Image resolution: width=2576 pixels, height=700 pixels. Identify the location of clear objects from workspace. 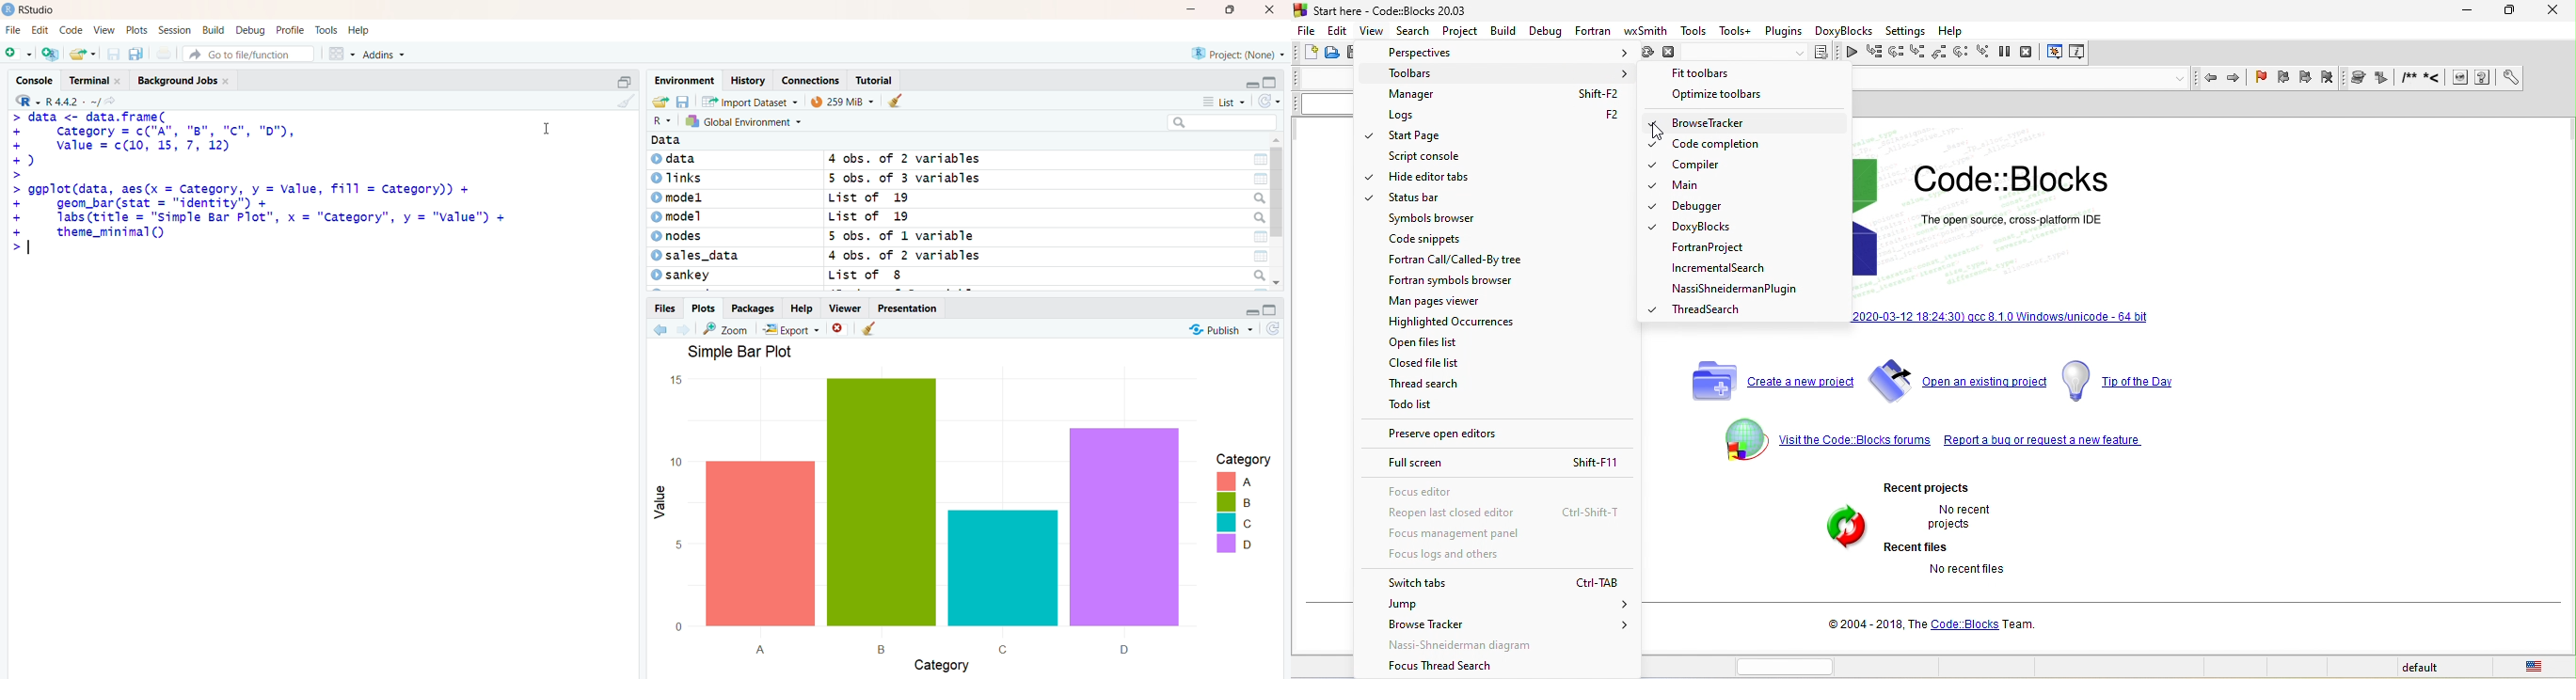
(895, 102).